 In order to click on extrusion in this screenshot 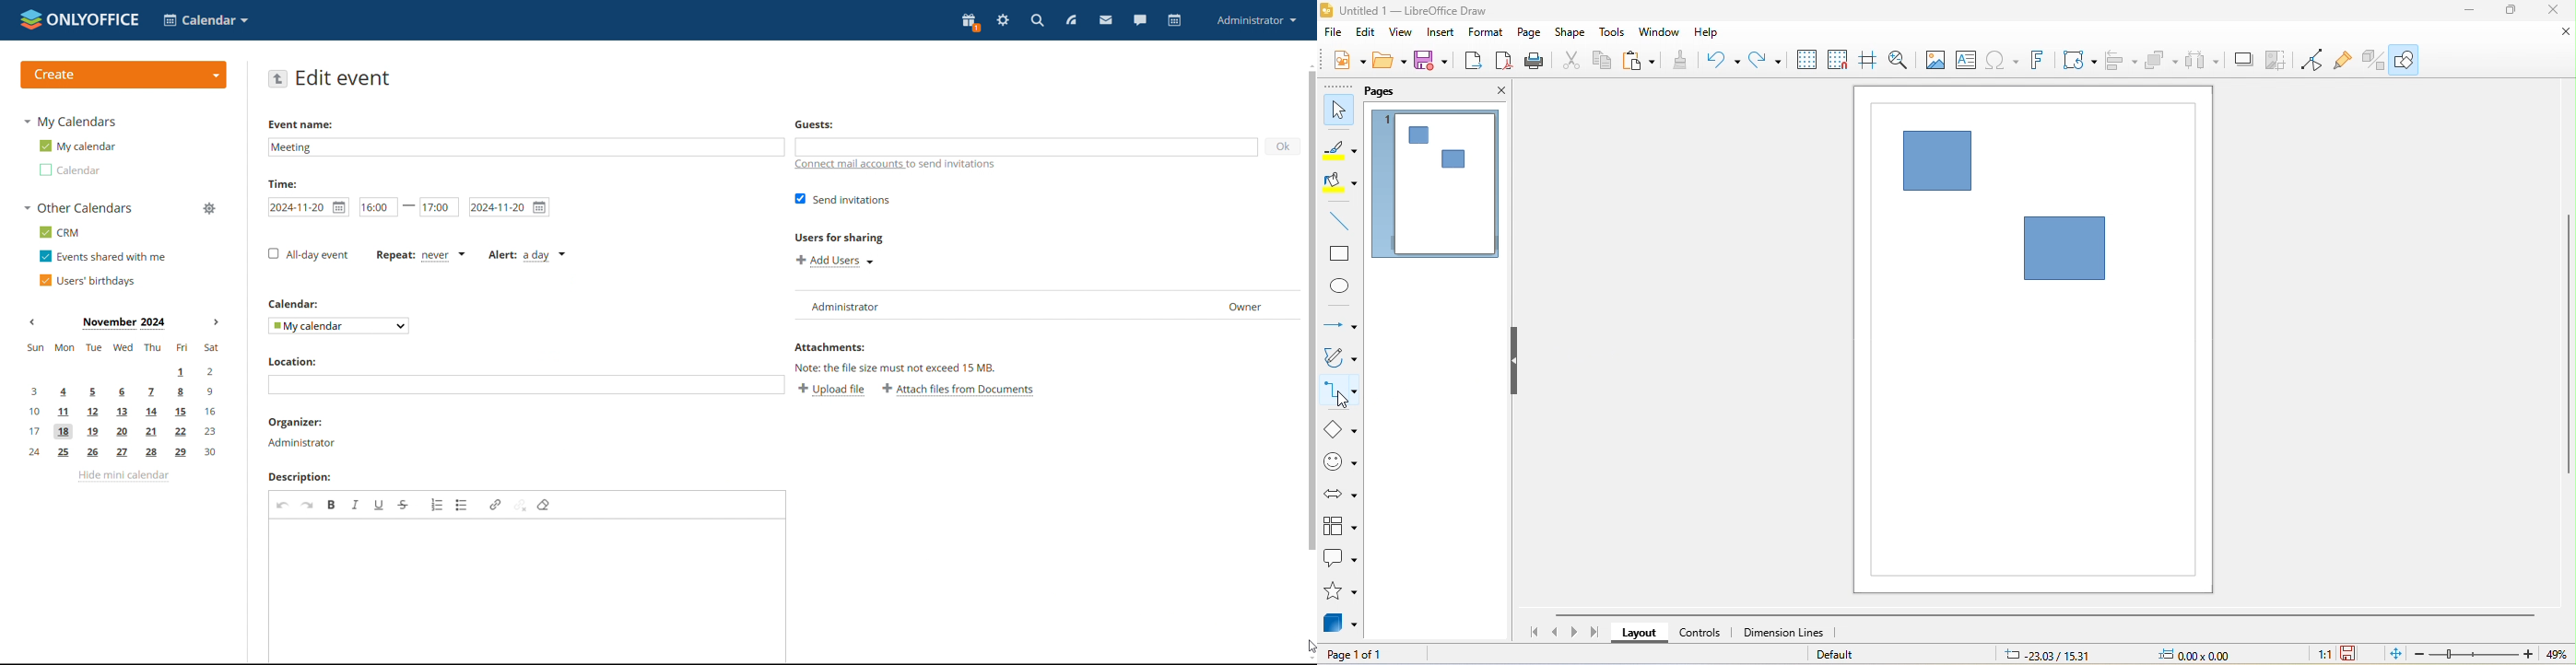, I will do `click(2377, 60)`.